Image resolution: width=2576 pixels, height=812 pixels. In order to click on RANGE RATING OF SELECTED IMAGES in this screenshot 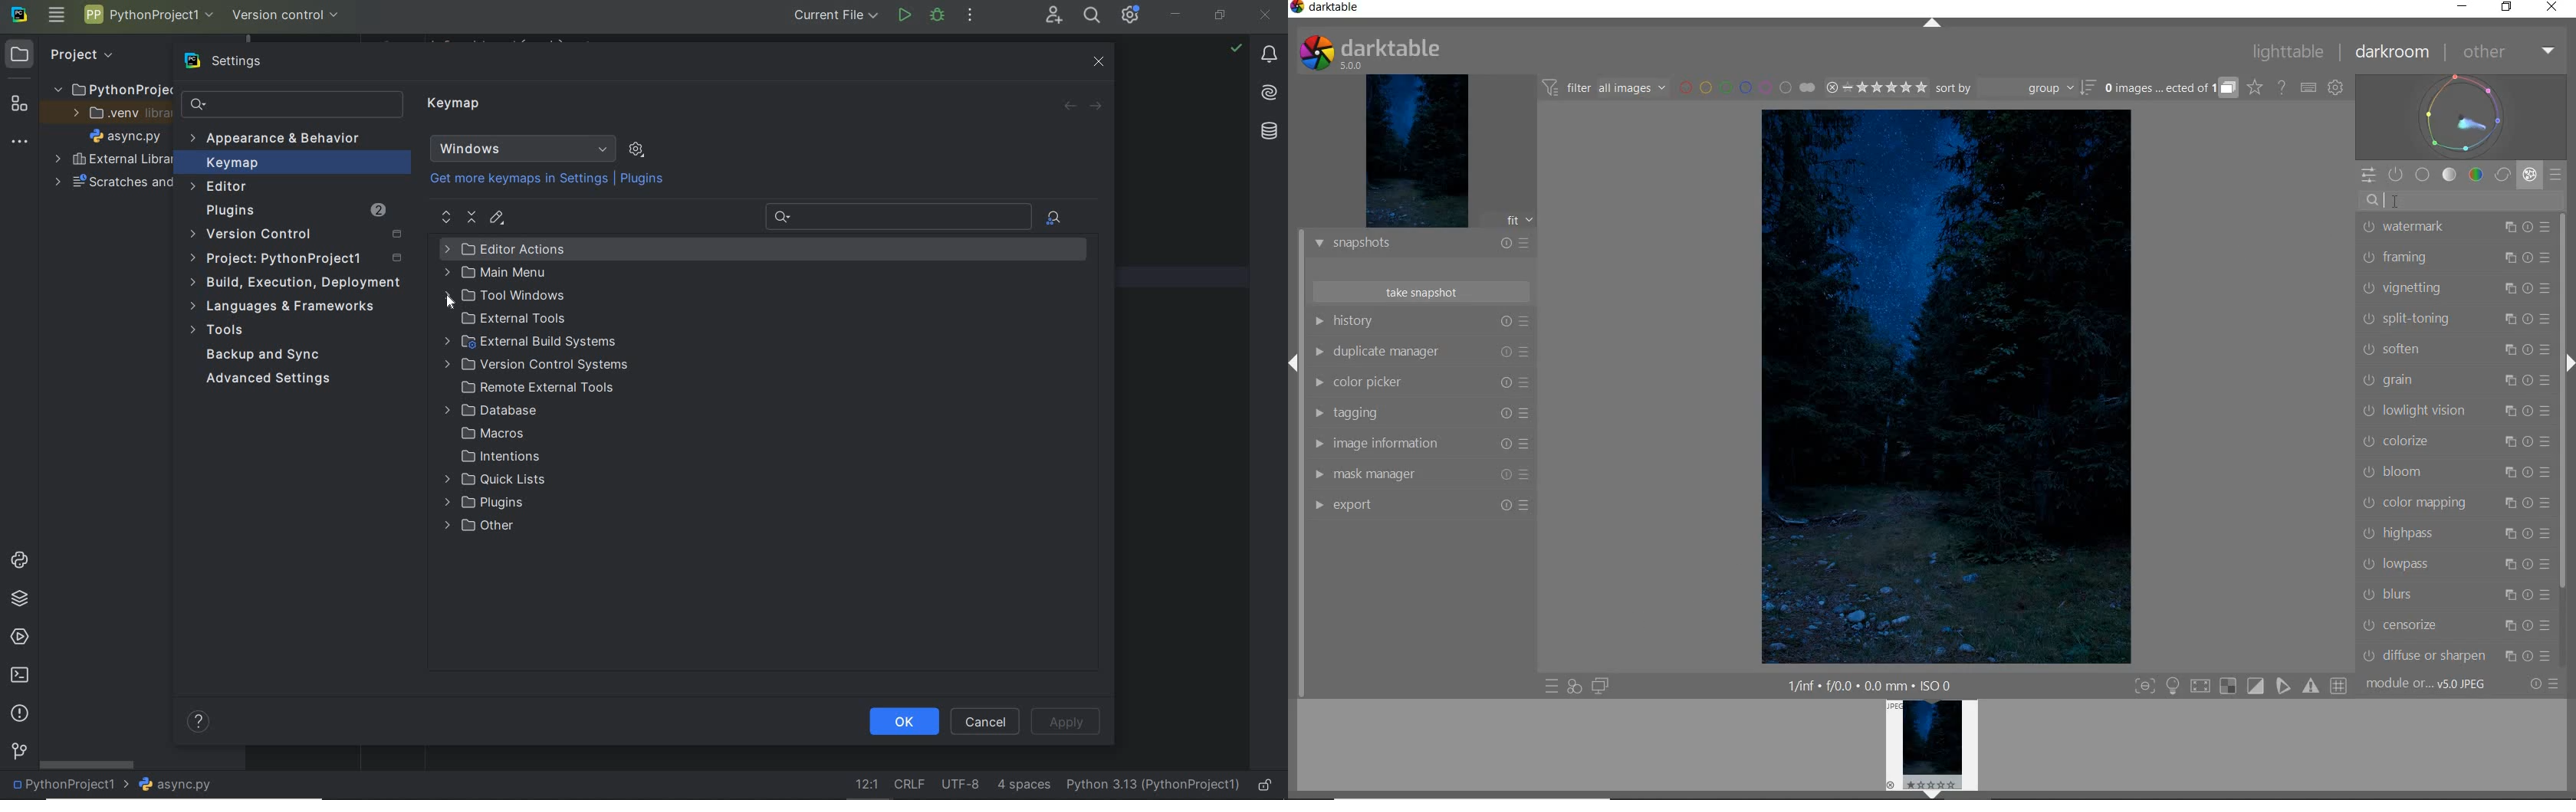, I will do `click(1876, 87)`.